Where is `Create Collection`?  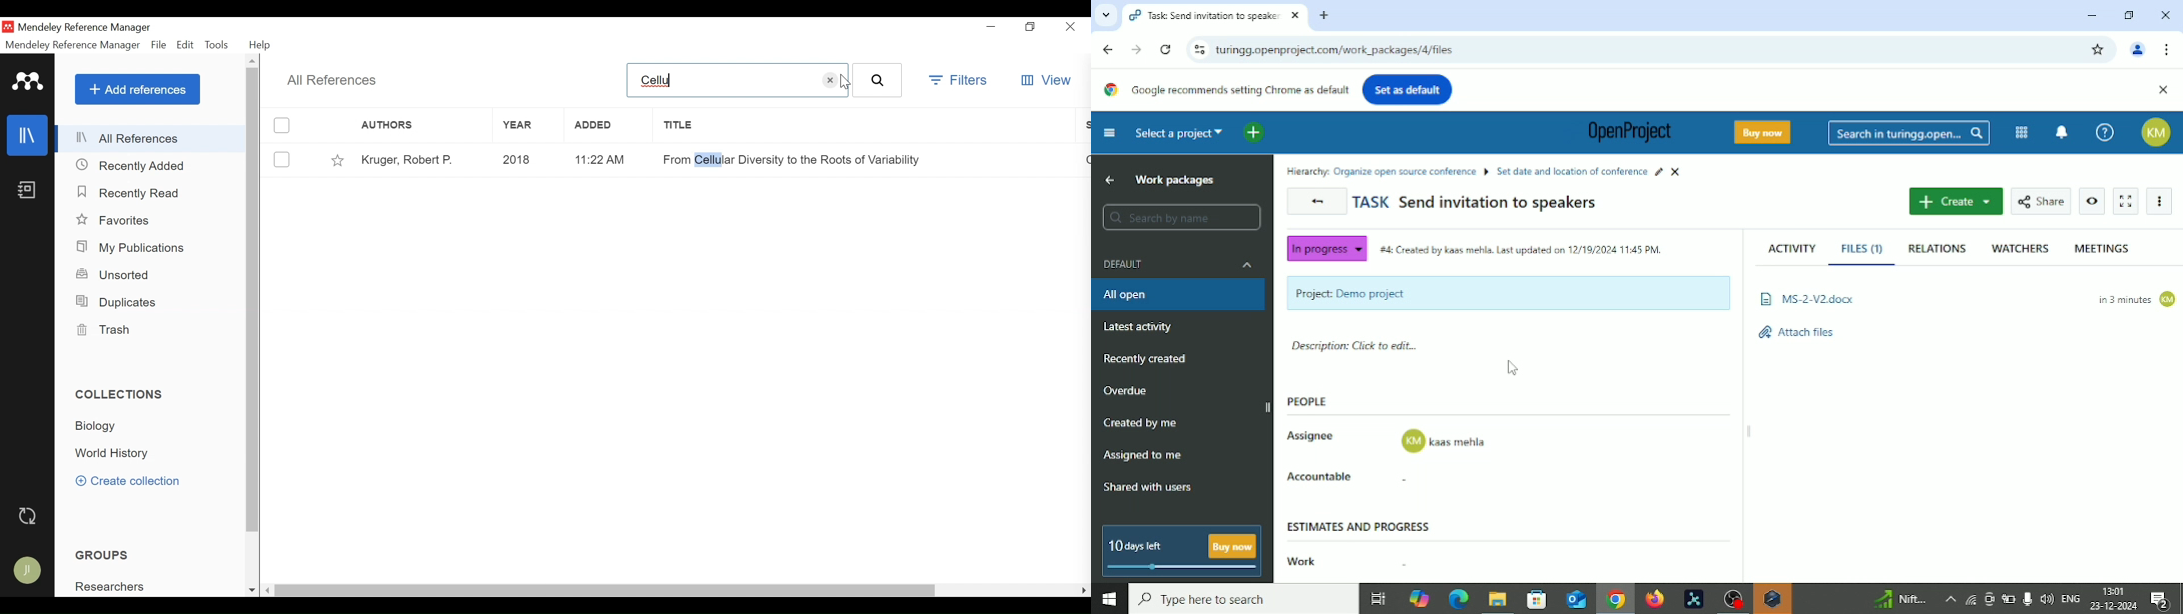
Create Collection is located at coordinates (127, 482).